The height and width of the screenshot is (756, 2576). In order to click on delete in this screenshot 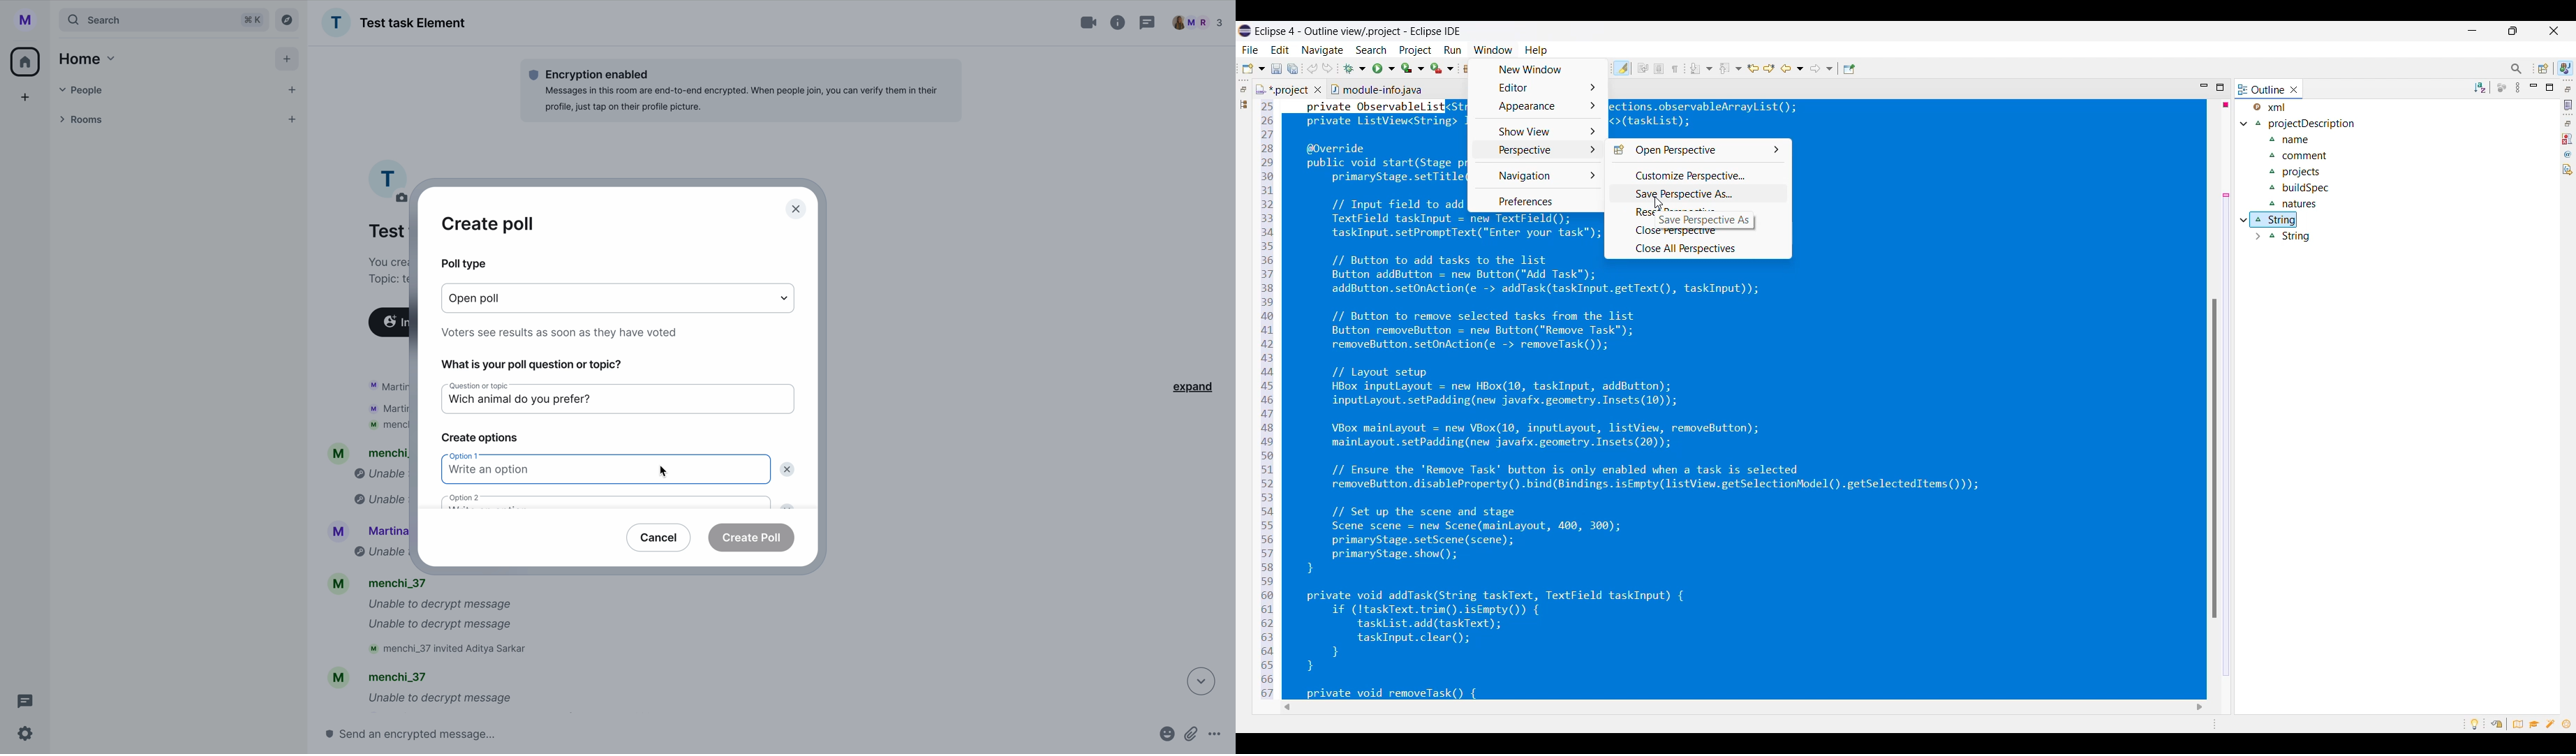, I will do `click(789, 470)`.